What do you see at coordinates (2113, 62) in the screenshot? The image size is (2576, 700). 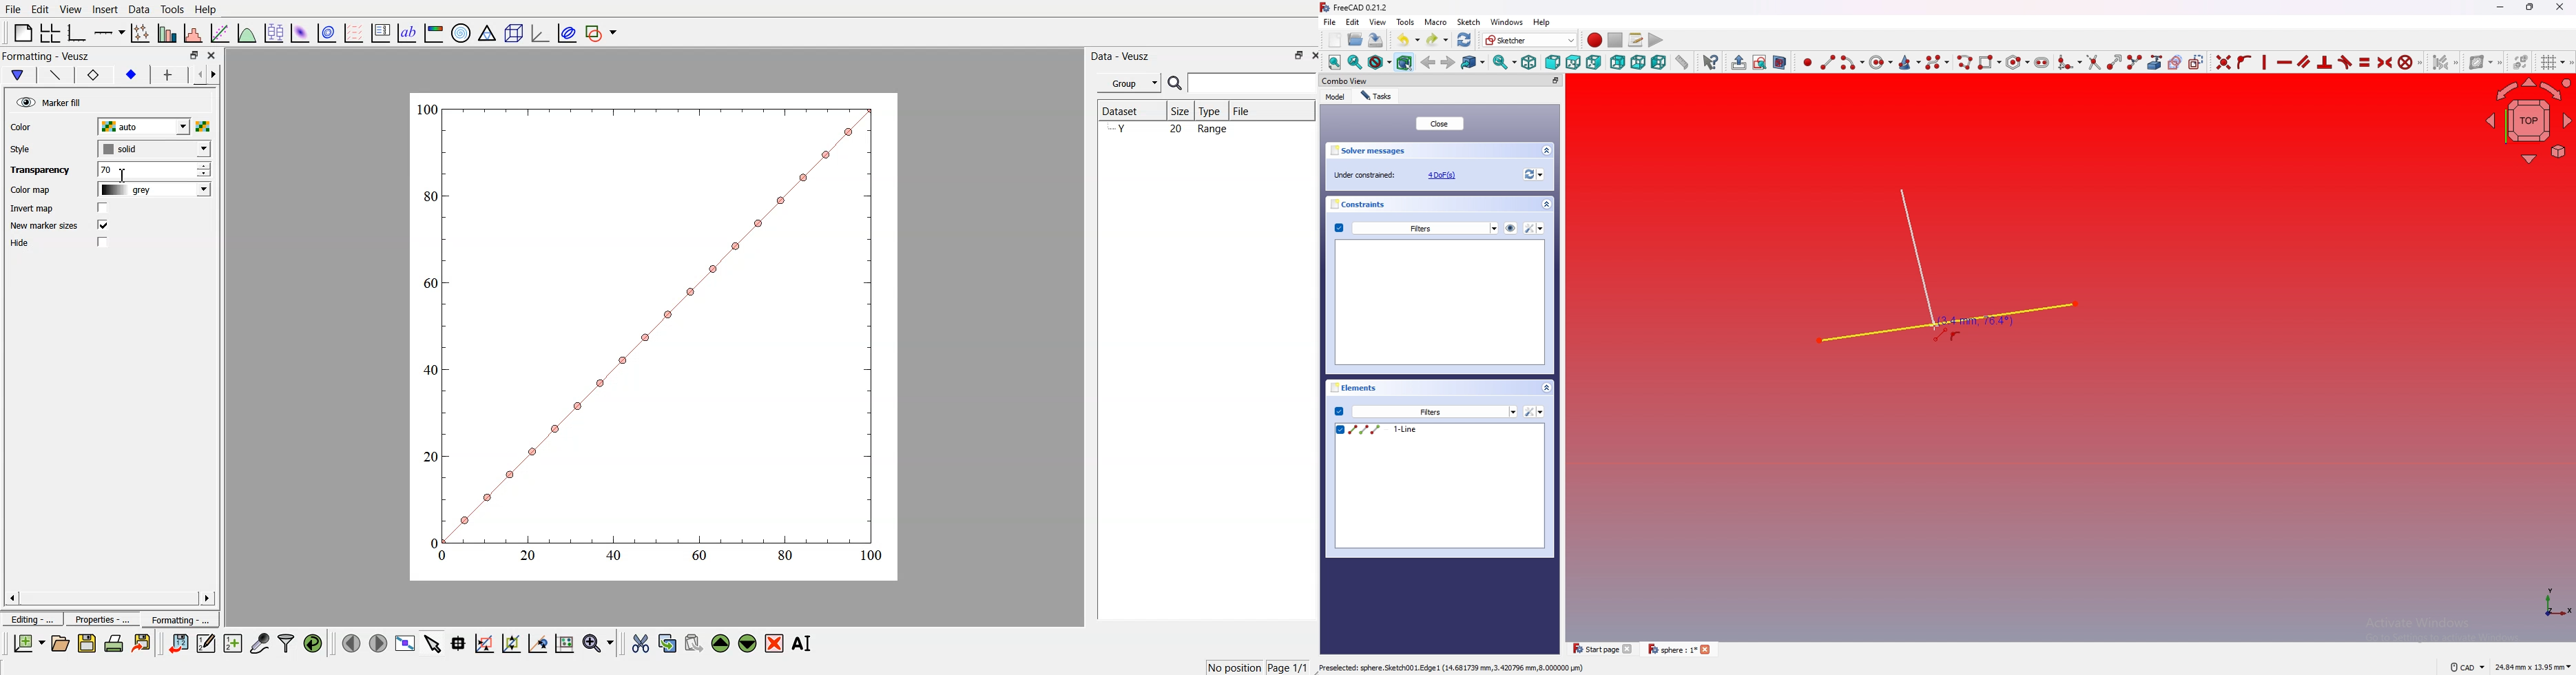 I see `Extend edge` at bounding box center [2113, 62].